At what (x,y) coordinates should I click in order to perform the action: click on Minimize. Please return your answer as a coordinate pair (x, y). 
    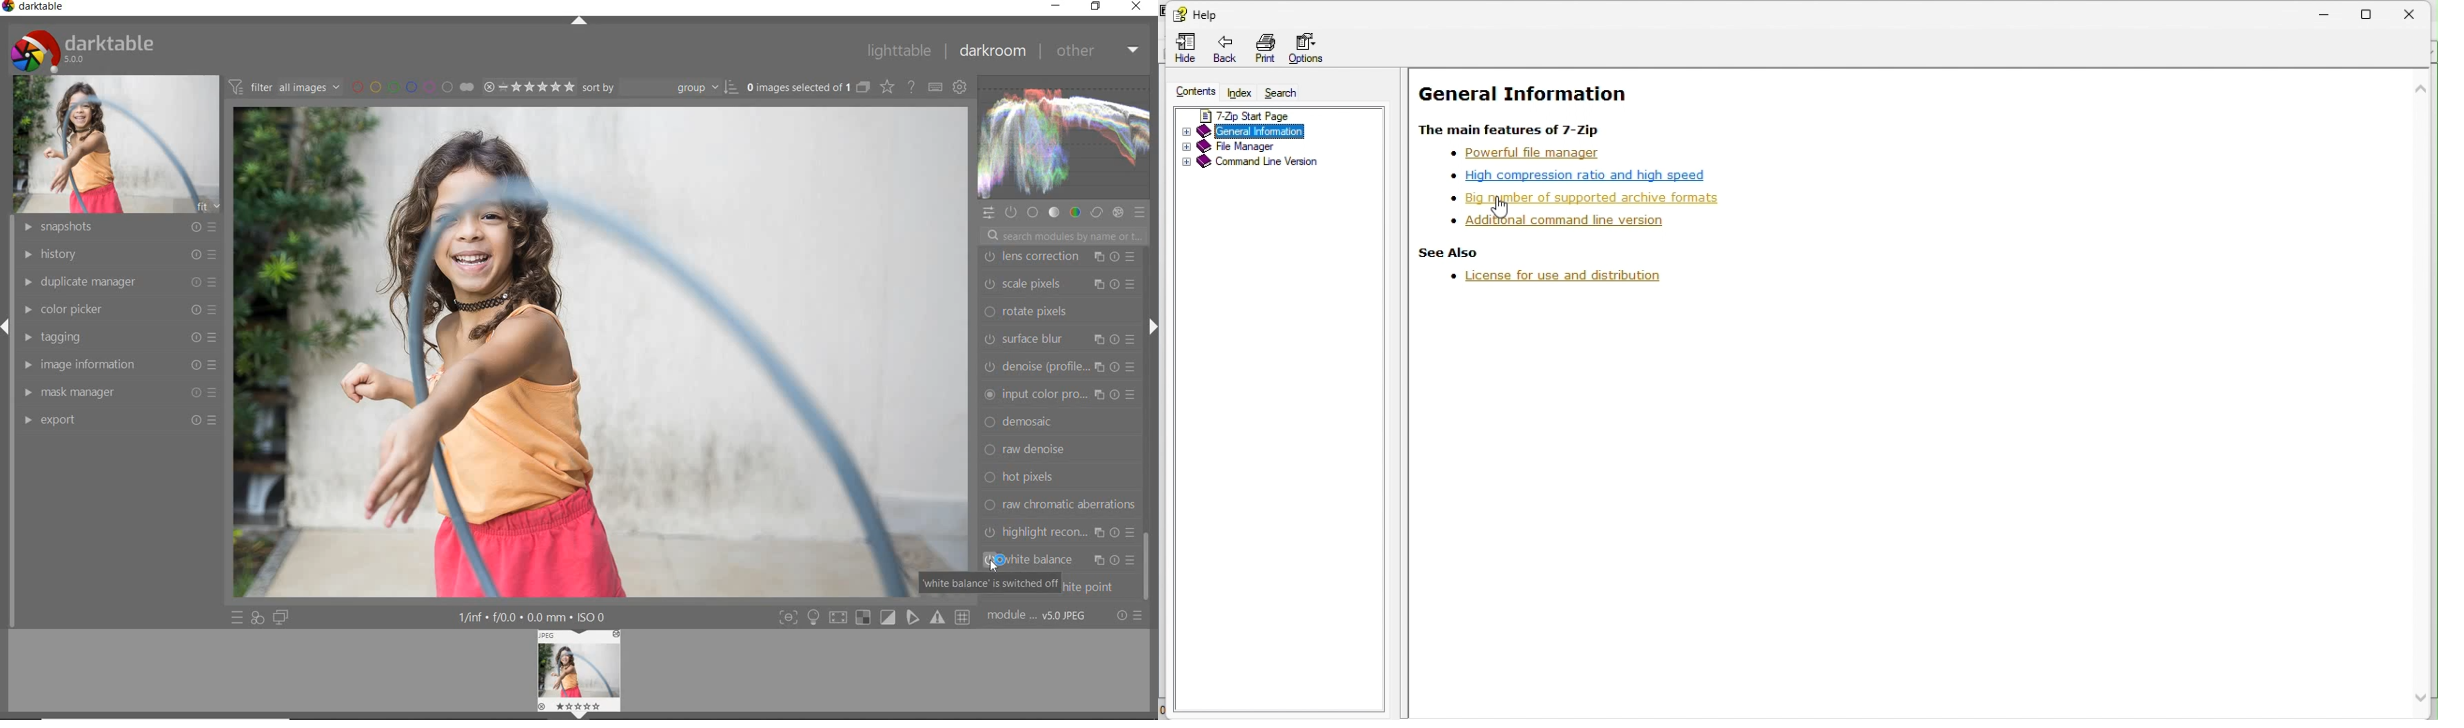
    Looking at the image, I should click on (2317, 13).